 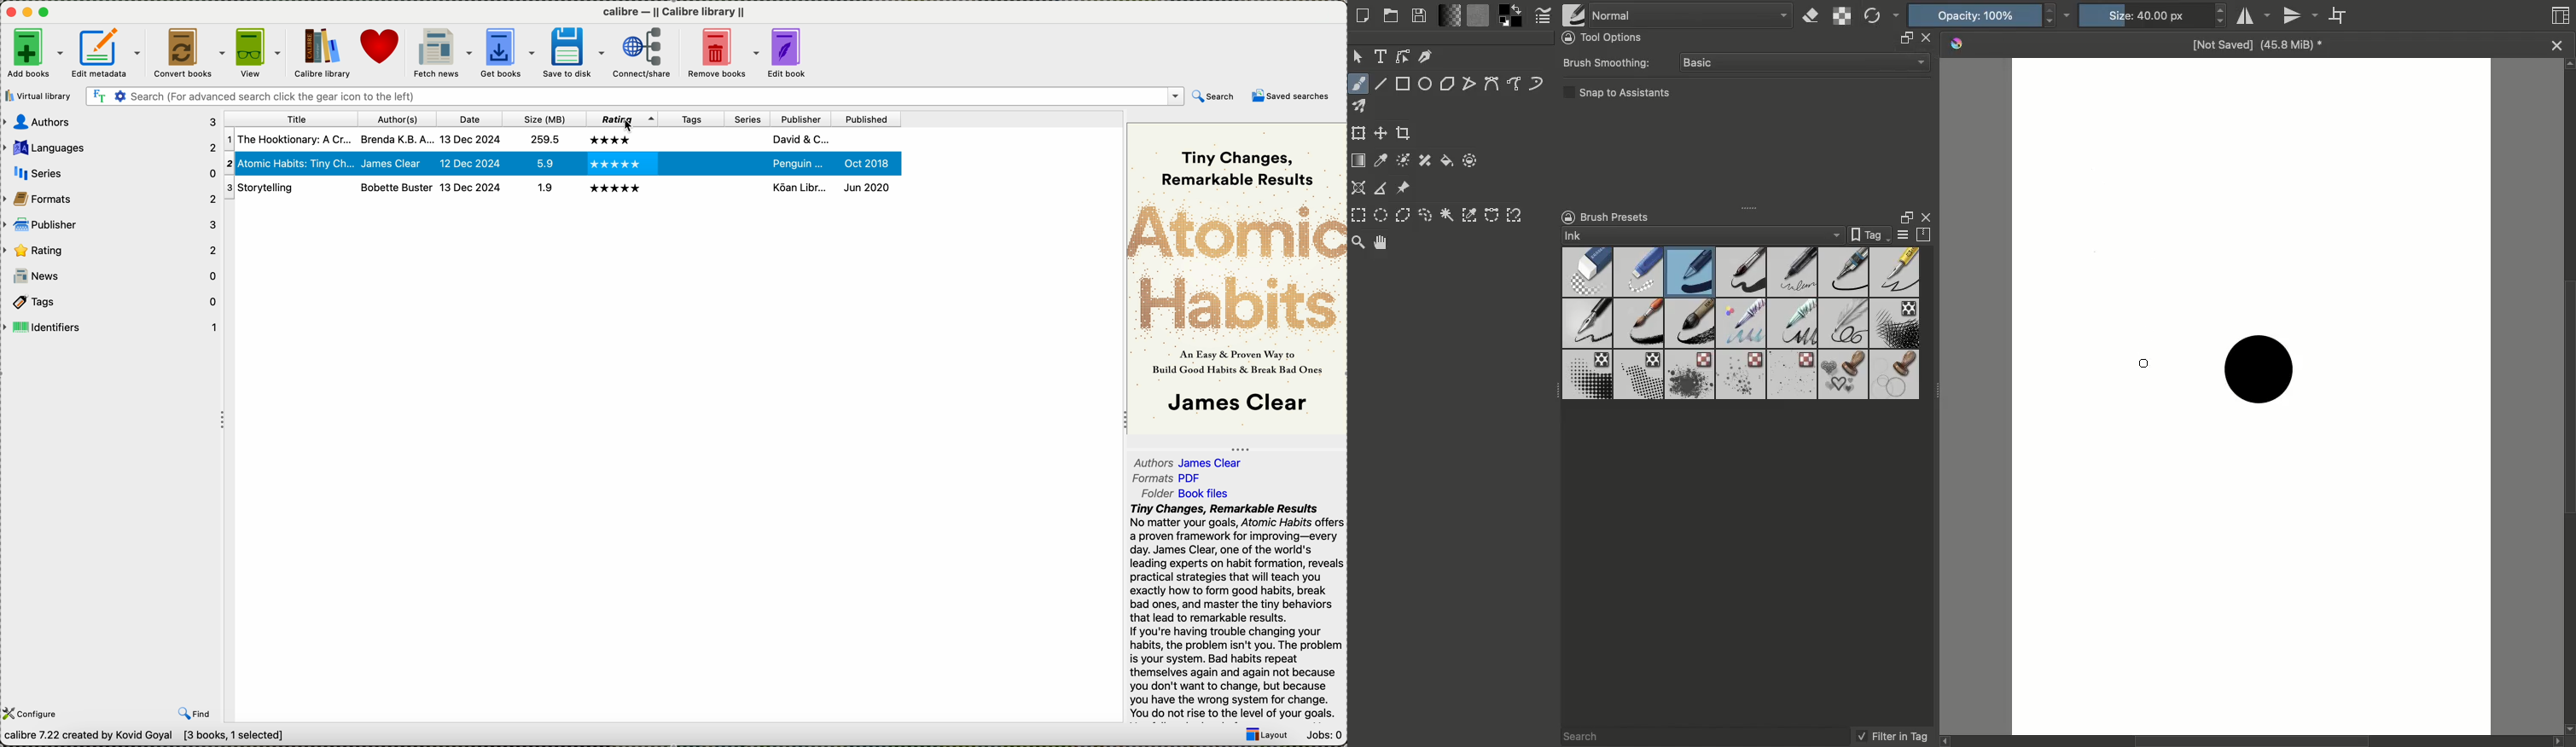 I want to click on oct 2018, so click(x=869, y=139).